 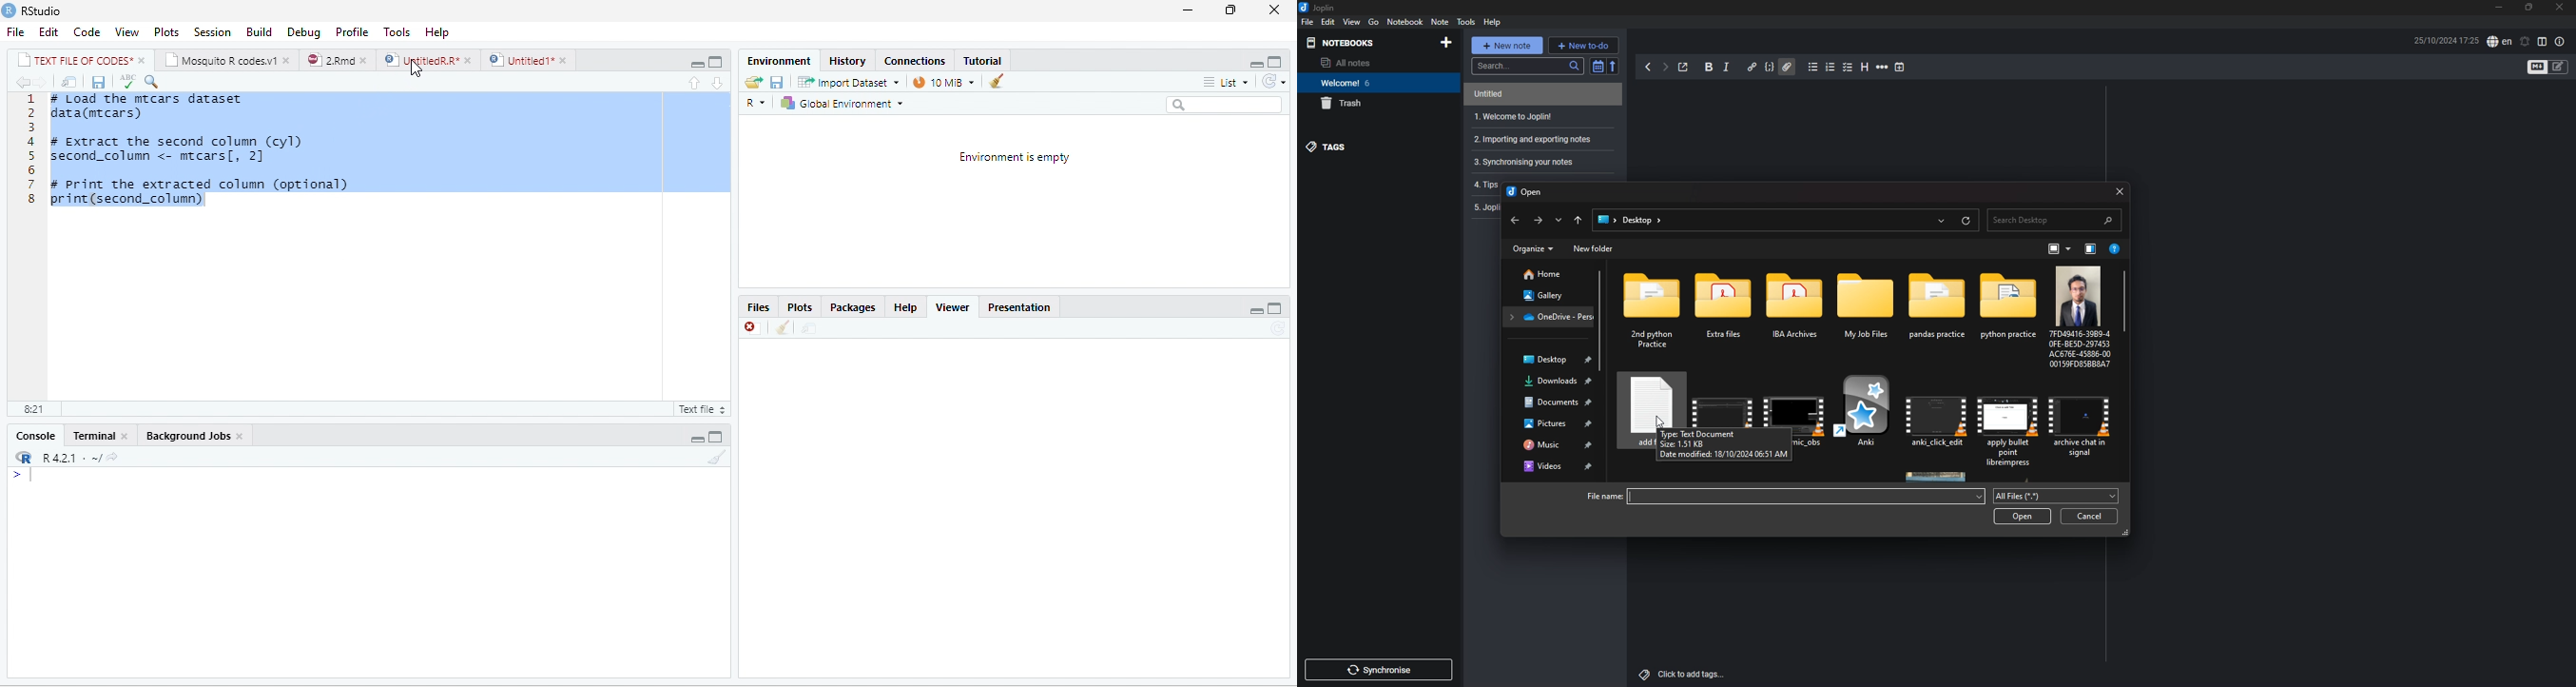 What do you see at coordinates (1366, 62) in the screenshot?
I see `all notes` at bounding box center [1366, 62].